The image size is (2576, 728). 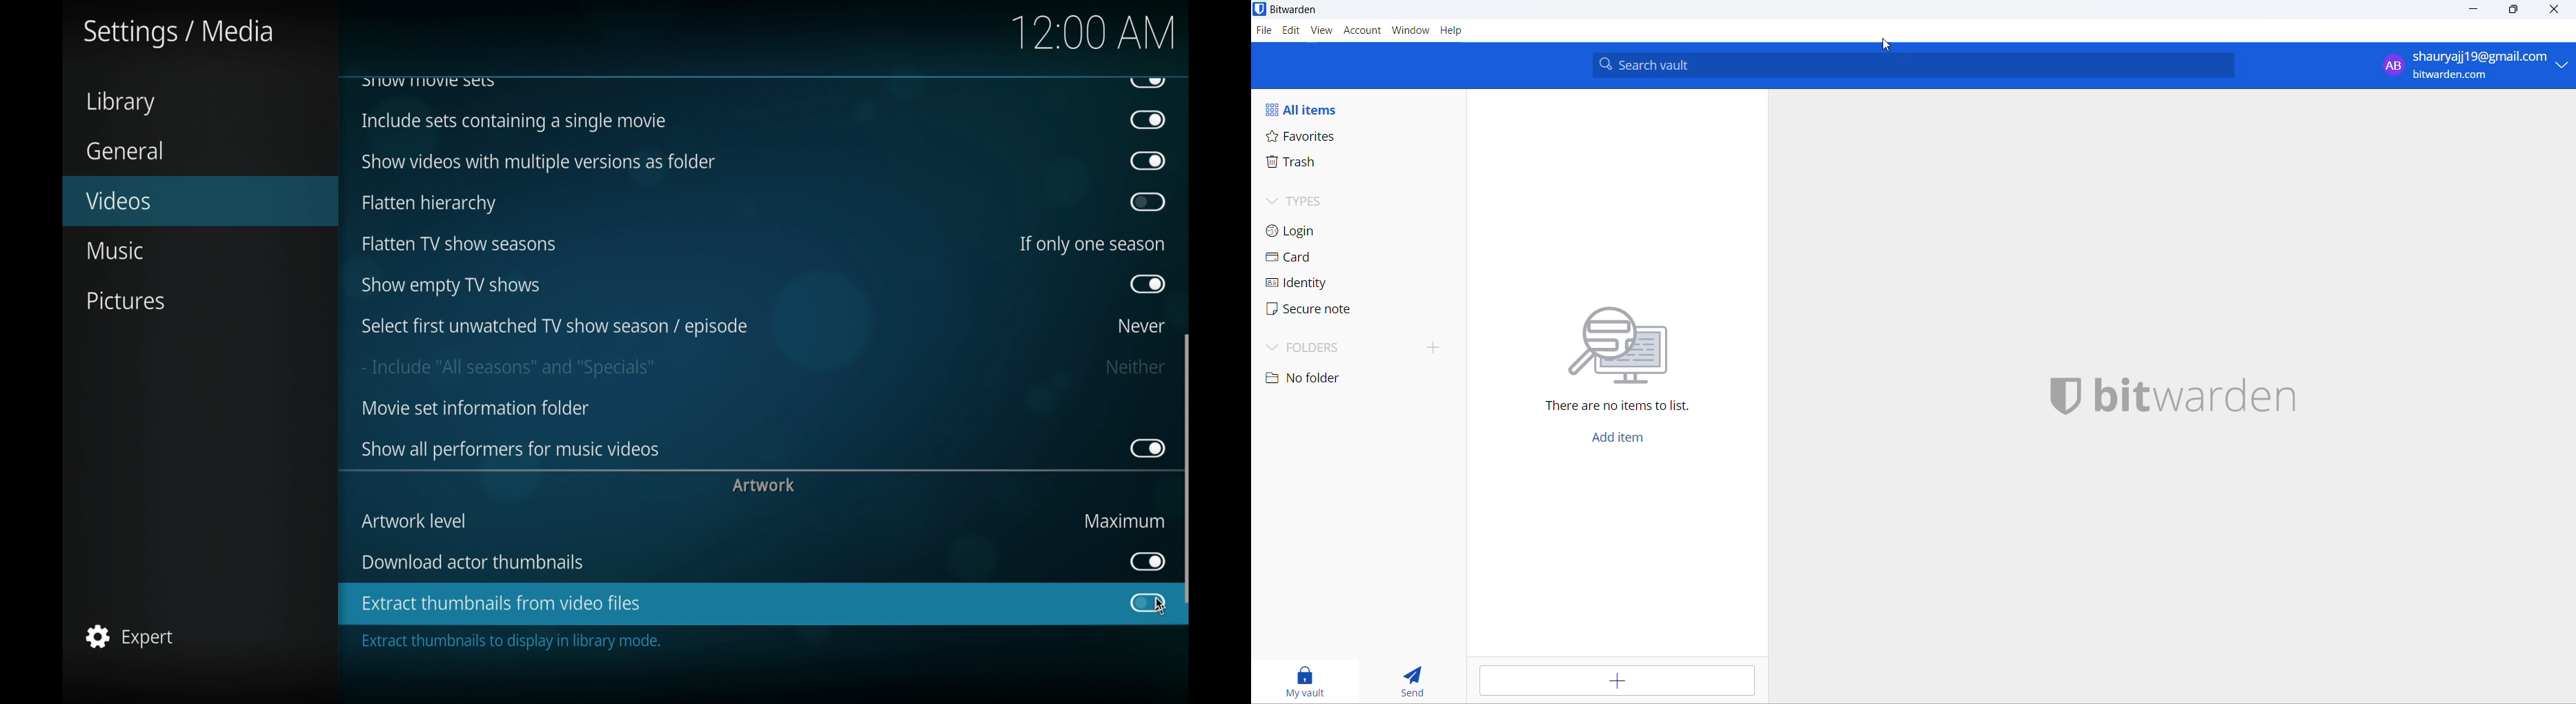 I want to click on view, so click(x=1322, y=30).